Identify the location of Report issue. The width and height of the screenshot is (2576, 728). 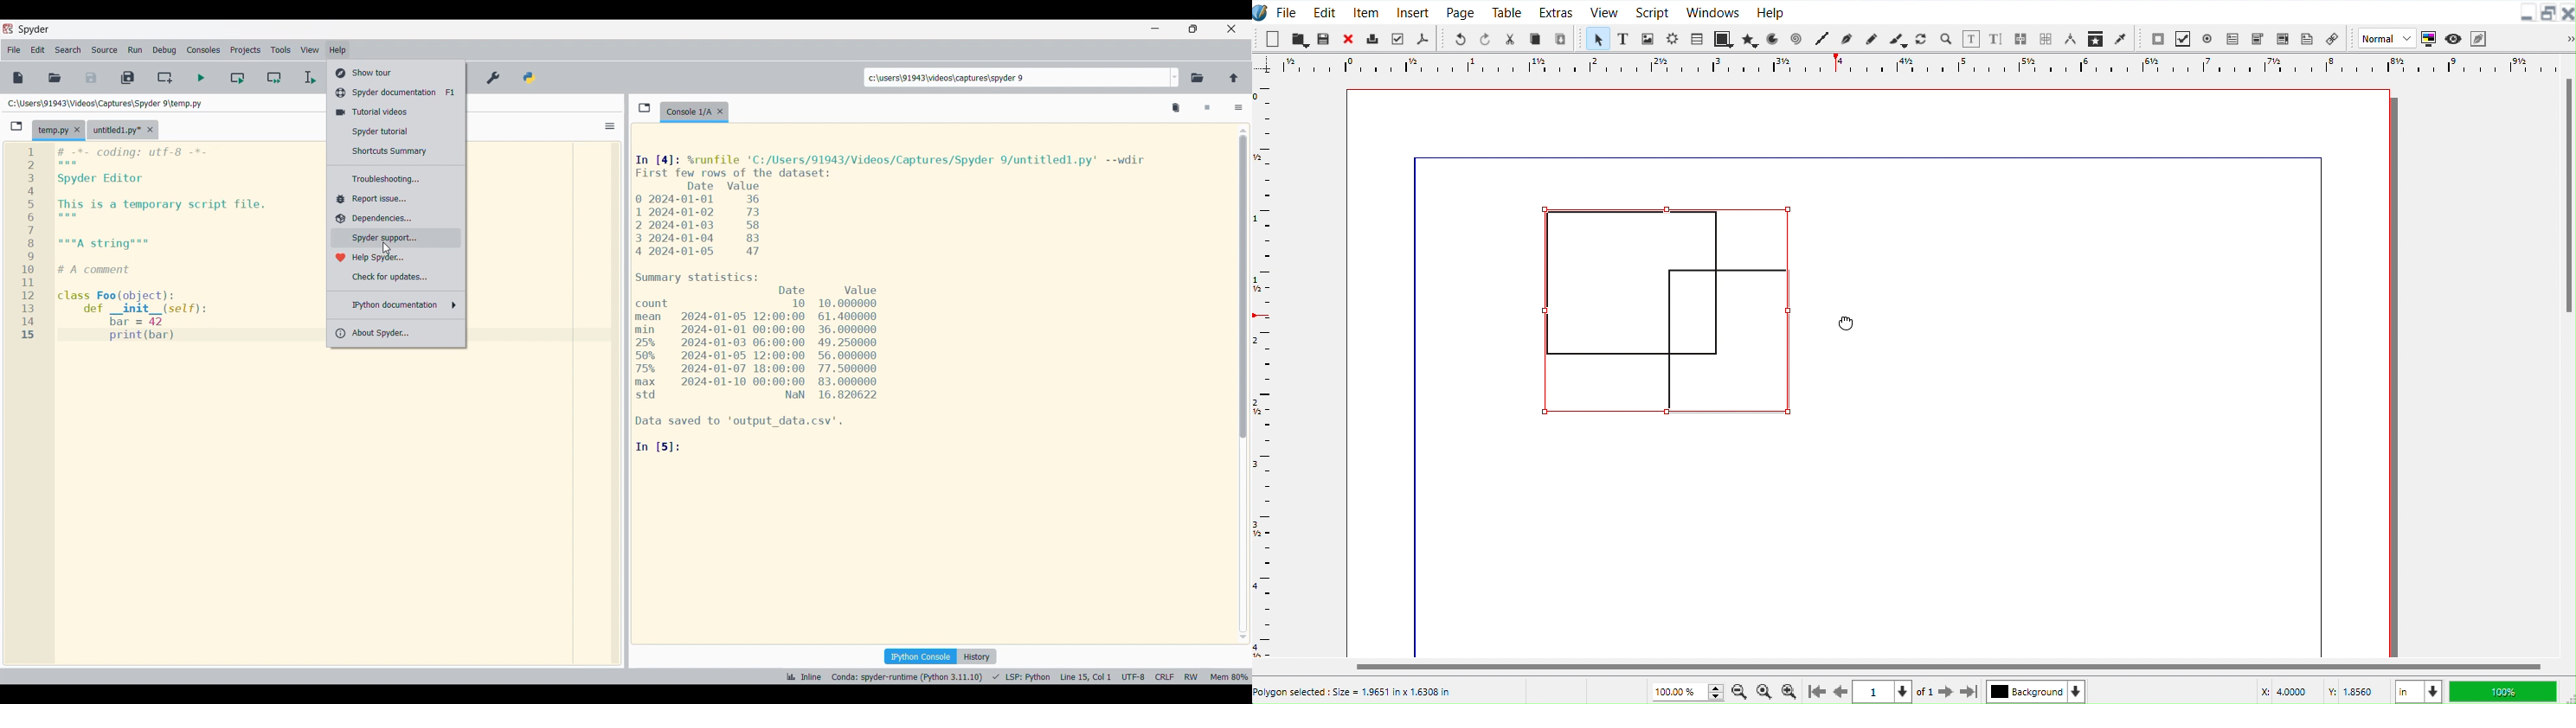
(397, 199).